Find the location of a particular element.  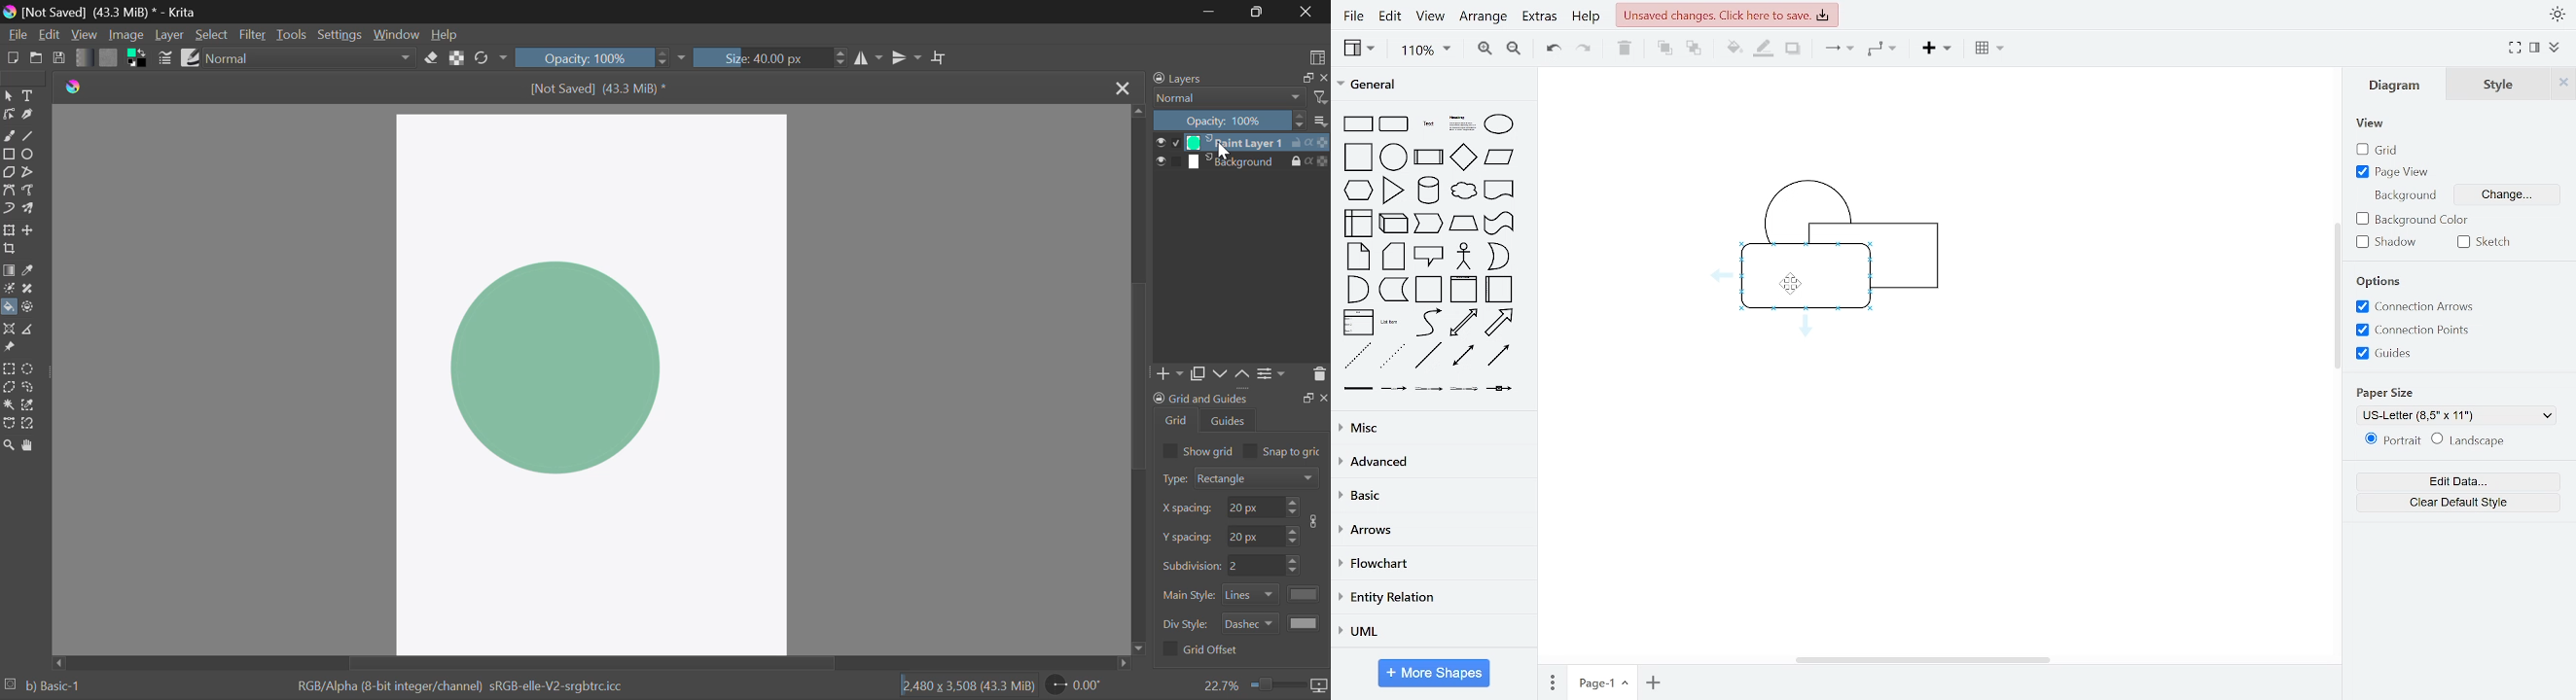

Dynamic Brush is located at coordinates (9, 209).